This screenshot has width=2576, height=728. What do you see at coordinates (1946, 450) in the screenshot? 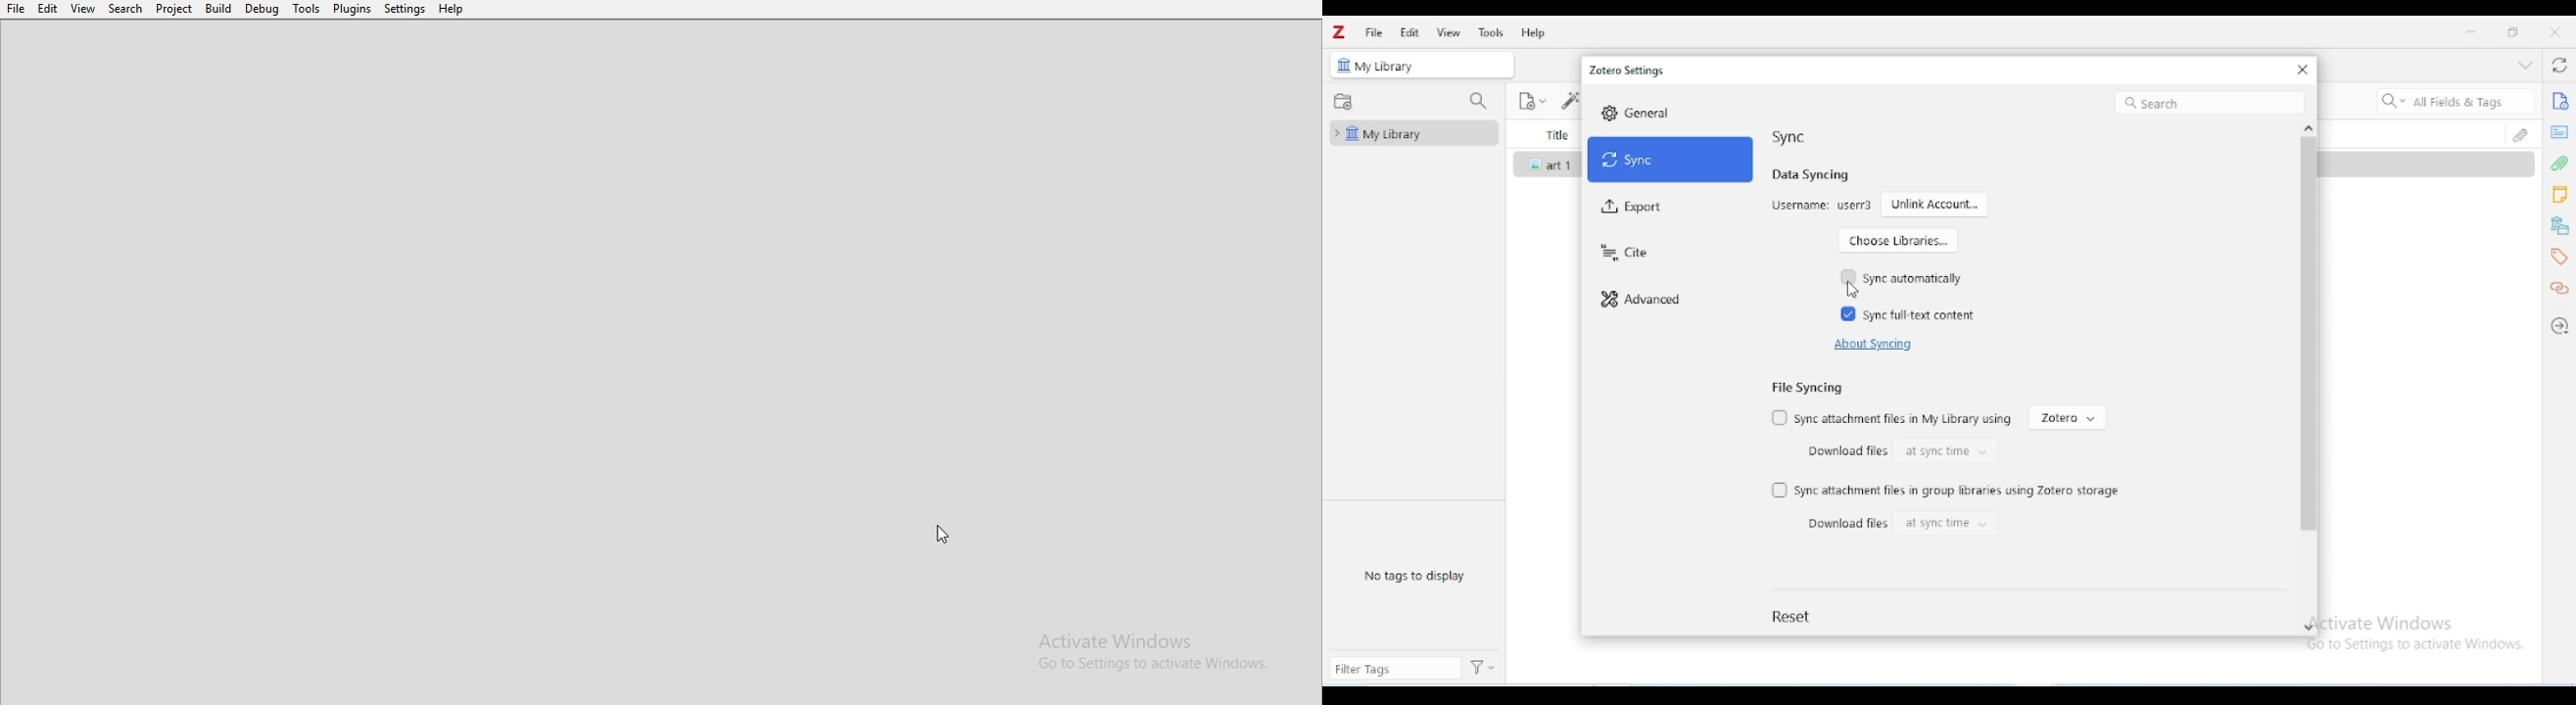
I see `at sync time` at bounding box center [1946, 450].